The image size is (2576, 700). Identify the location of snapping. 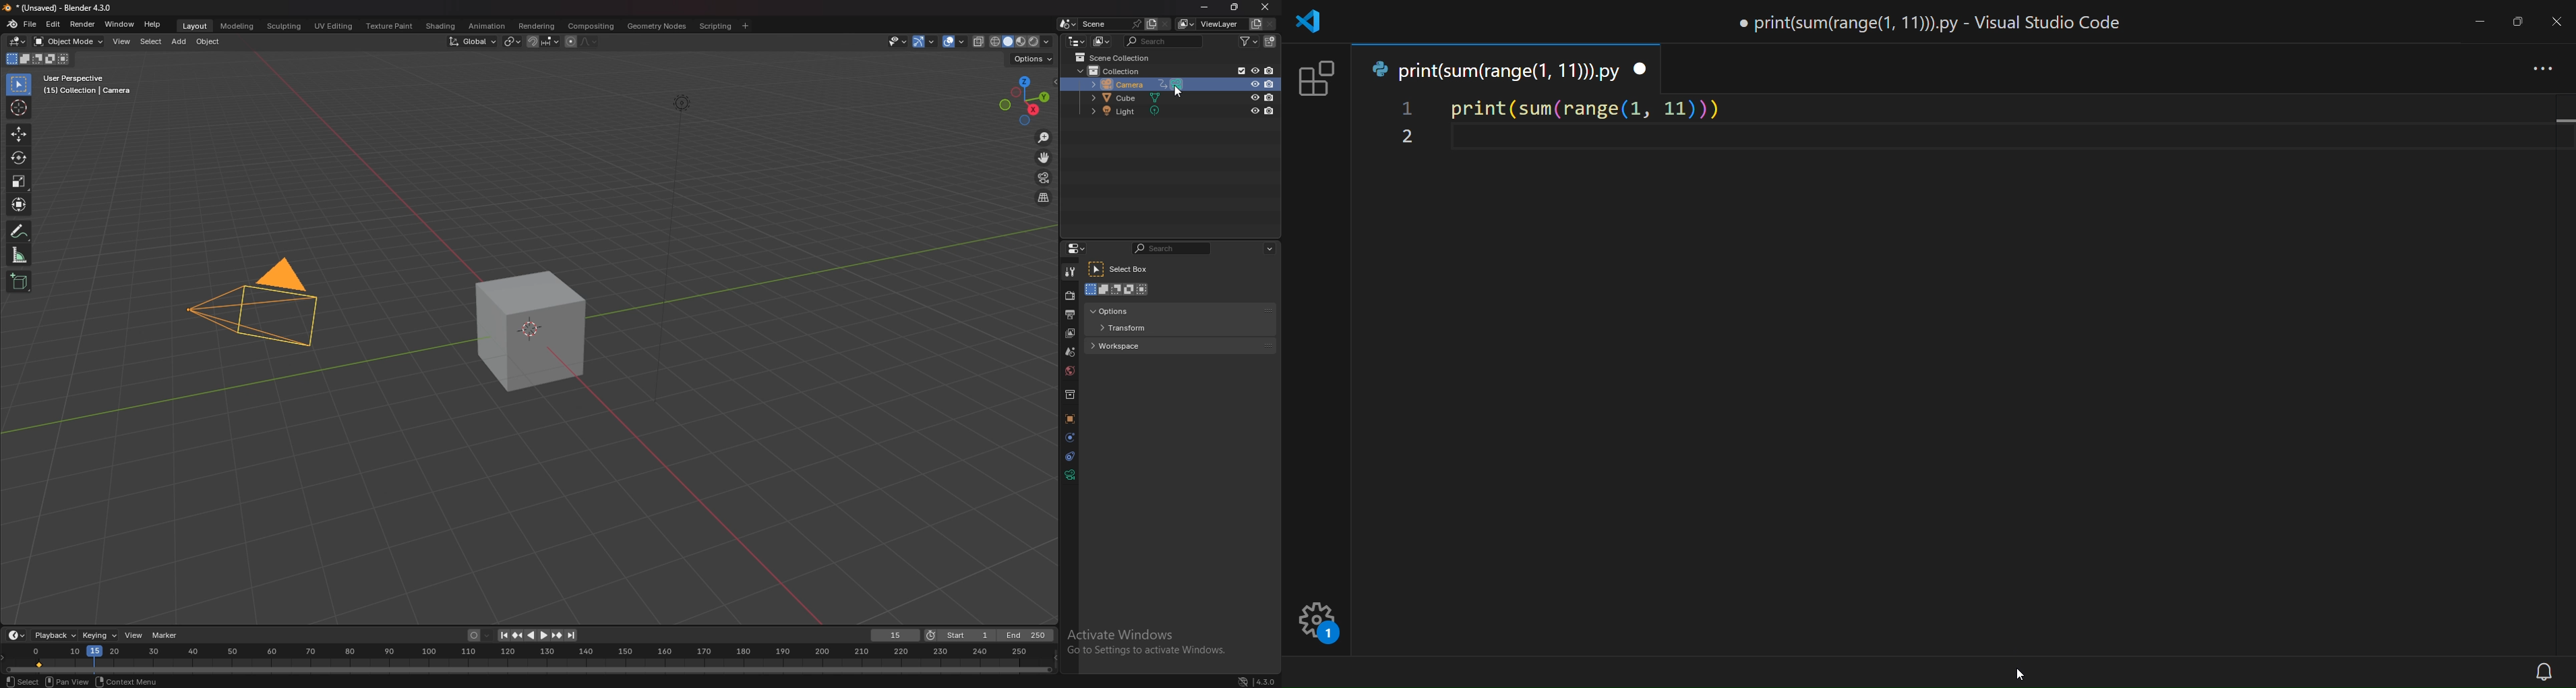
(542, 41).